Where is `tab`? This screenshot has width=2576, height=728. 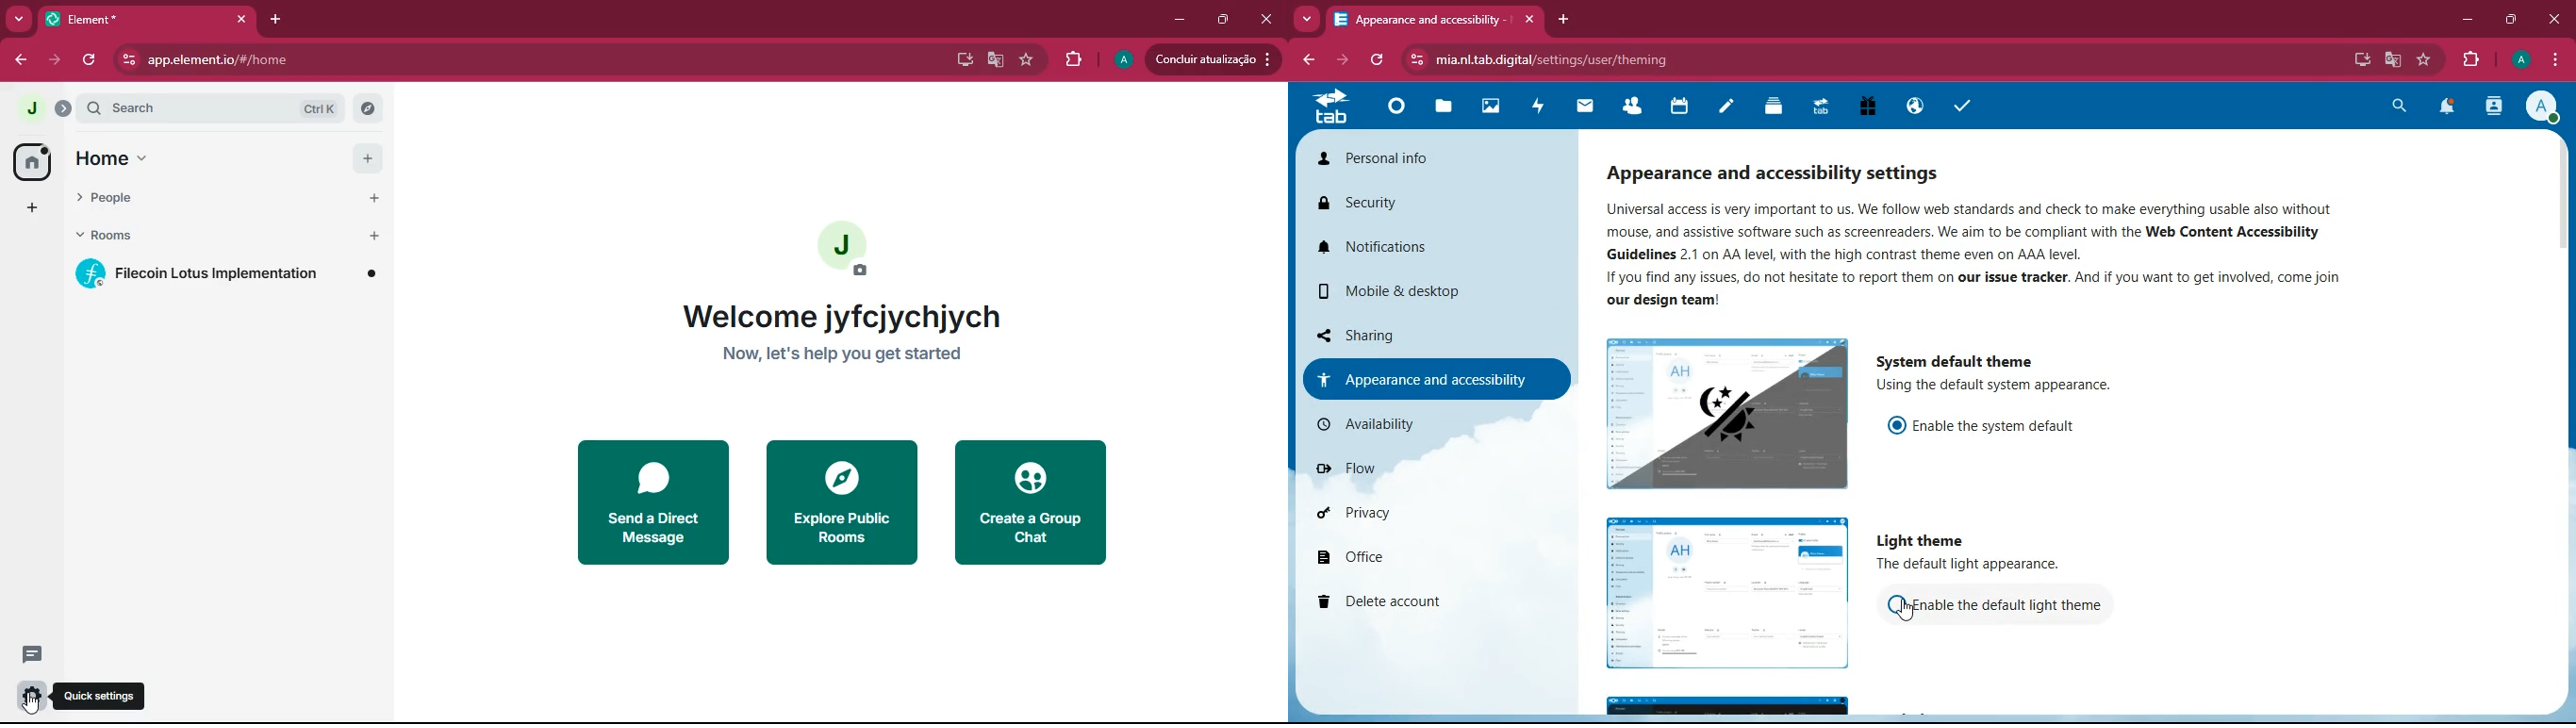 tab is located at coordinates (1329, 110).